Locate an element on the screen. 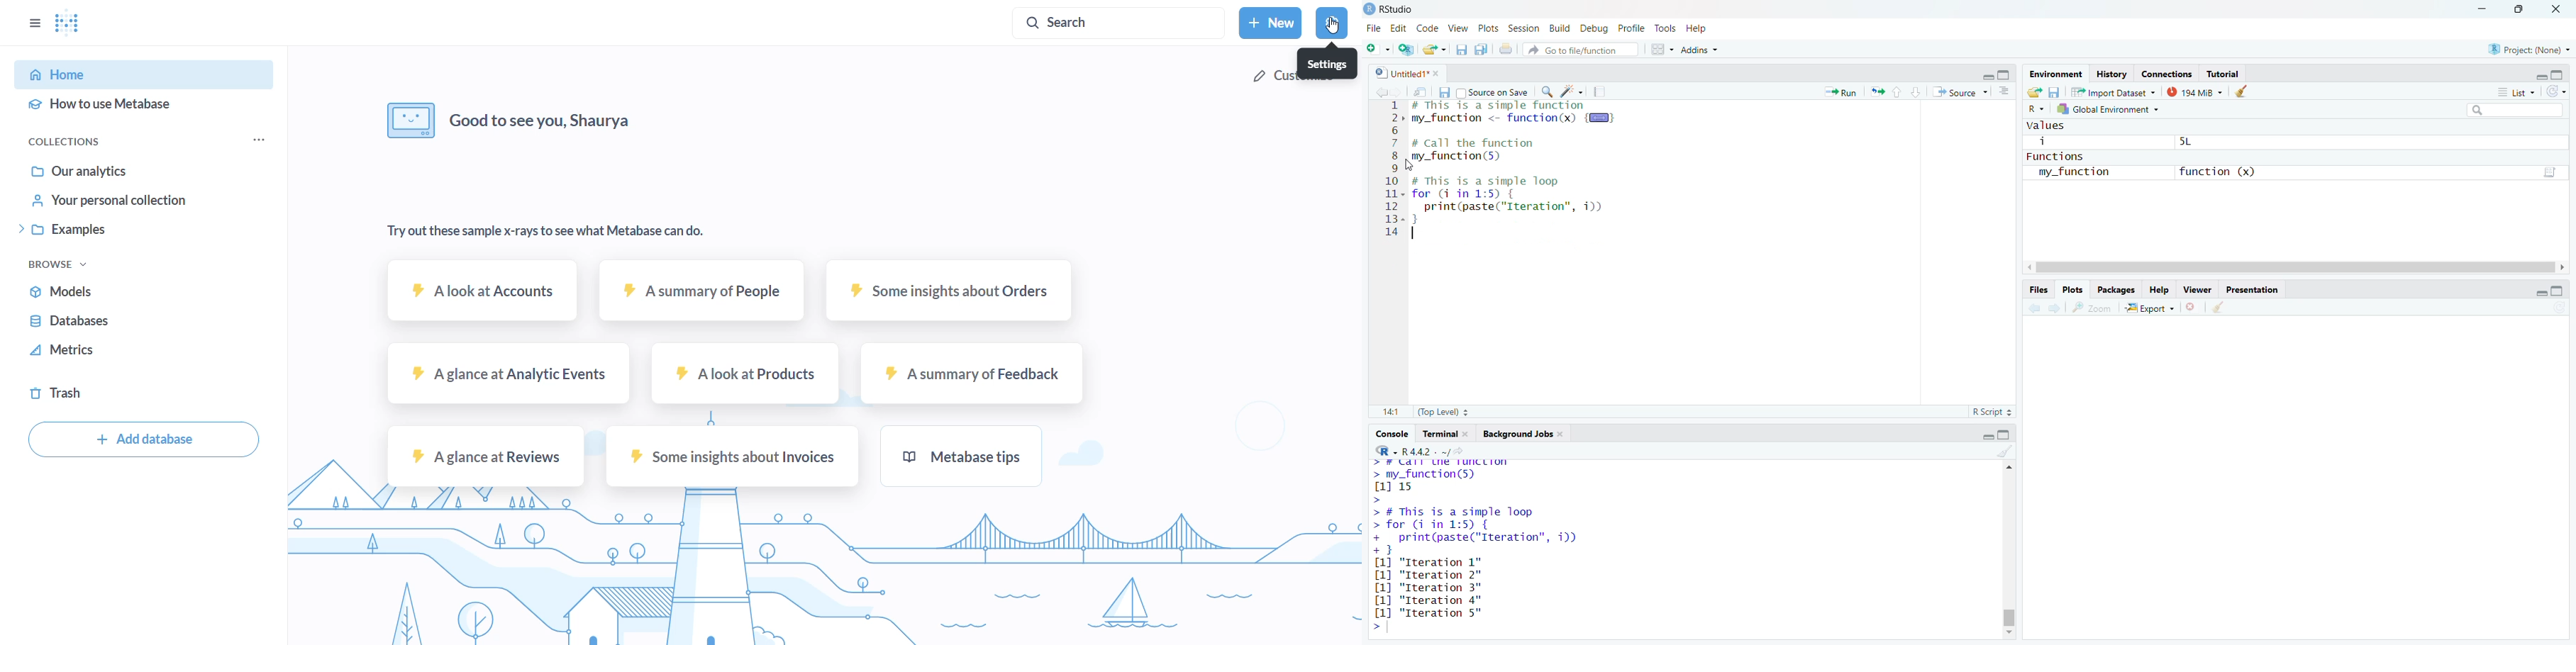  minimize is located at coordinates (1986, 75).